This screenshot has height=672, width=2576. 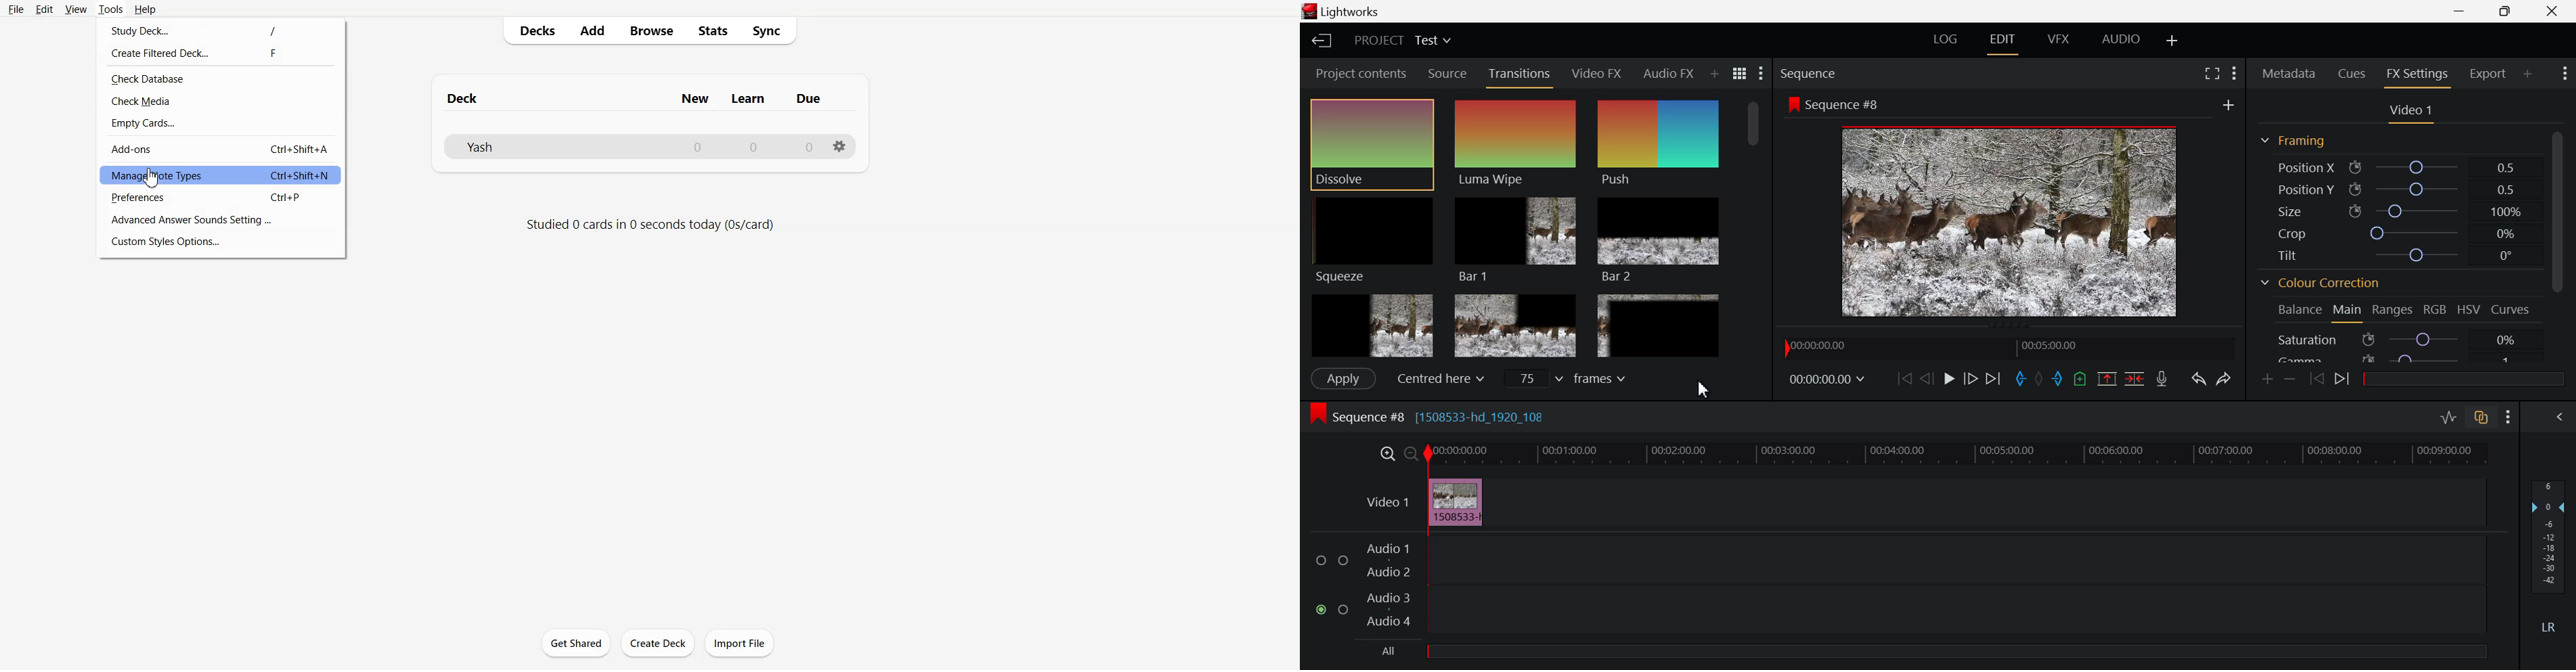 What do you see at coordinates (220, 175) in the screenshot?
I see `Manage Note Types` at bounding box center [220, 175].